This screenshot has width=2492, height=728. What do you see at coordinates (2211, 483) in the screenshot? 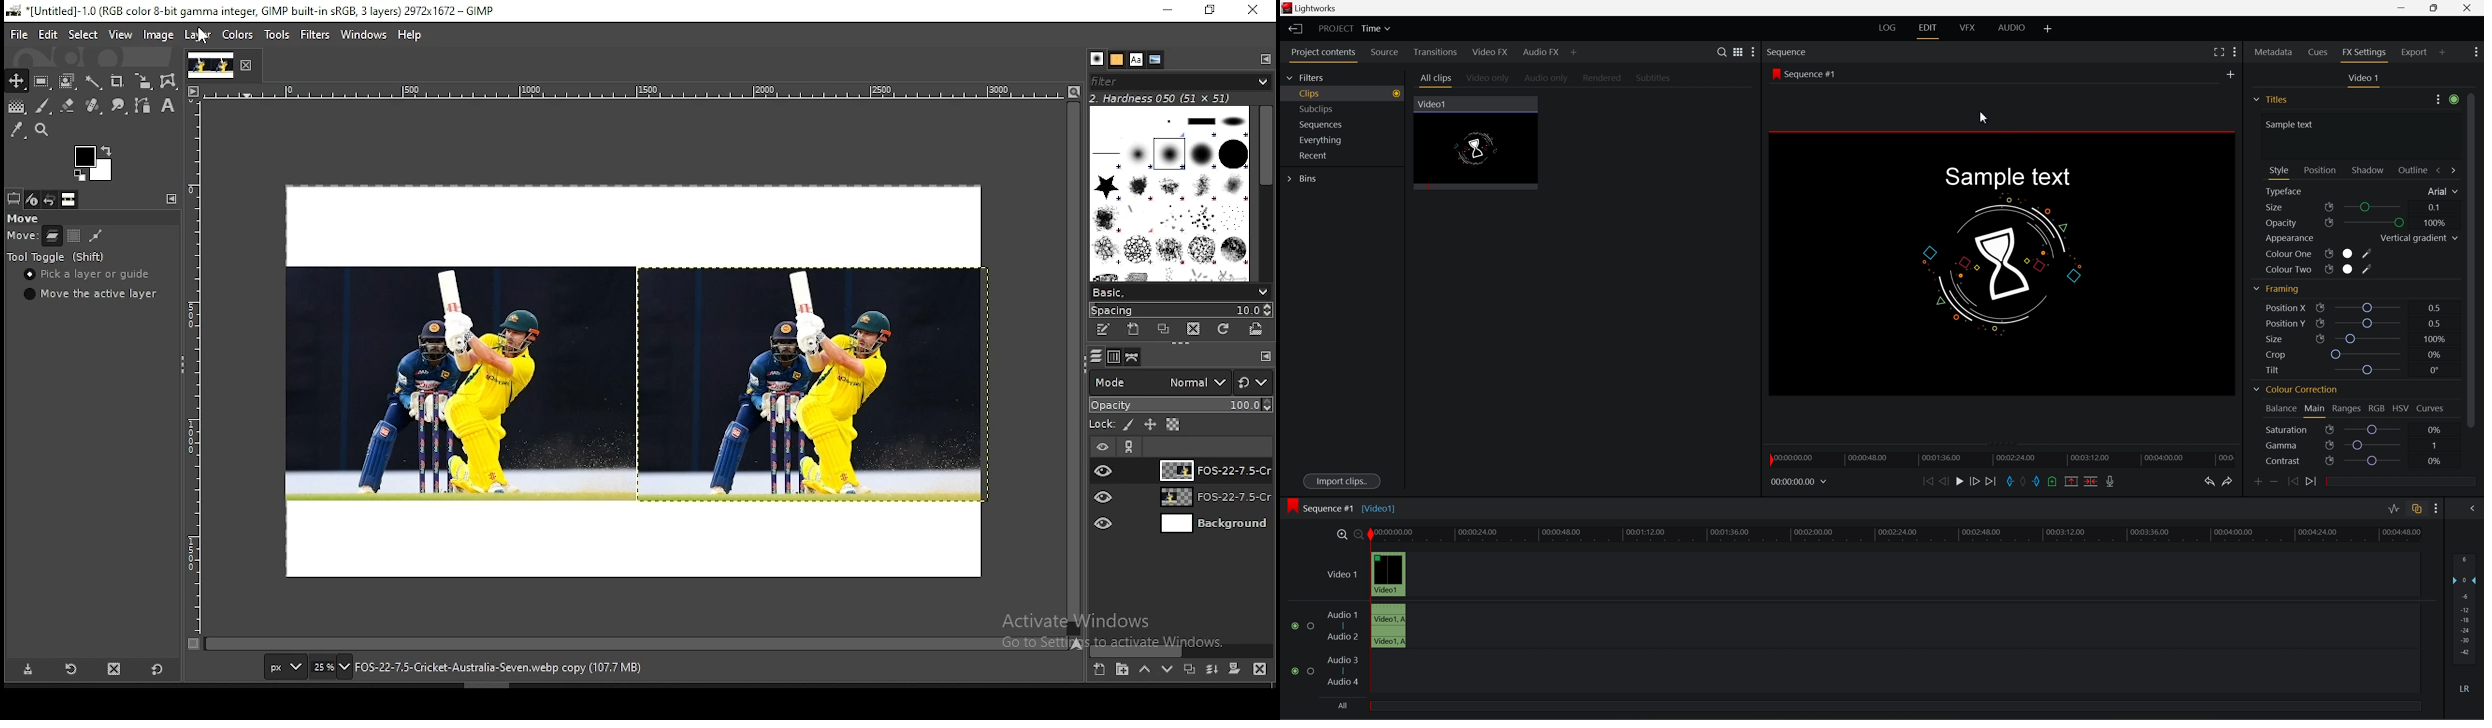
I see `undo` at bounding box center [2211, 483].